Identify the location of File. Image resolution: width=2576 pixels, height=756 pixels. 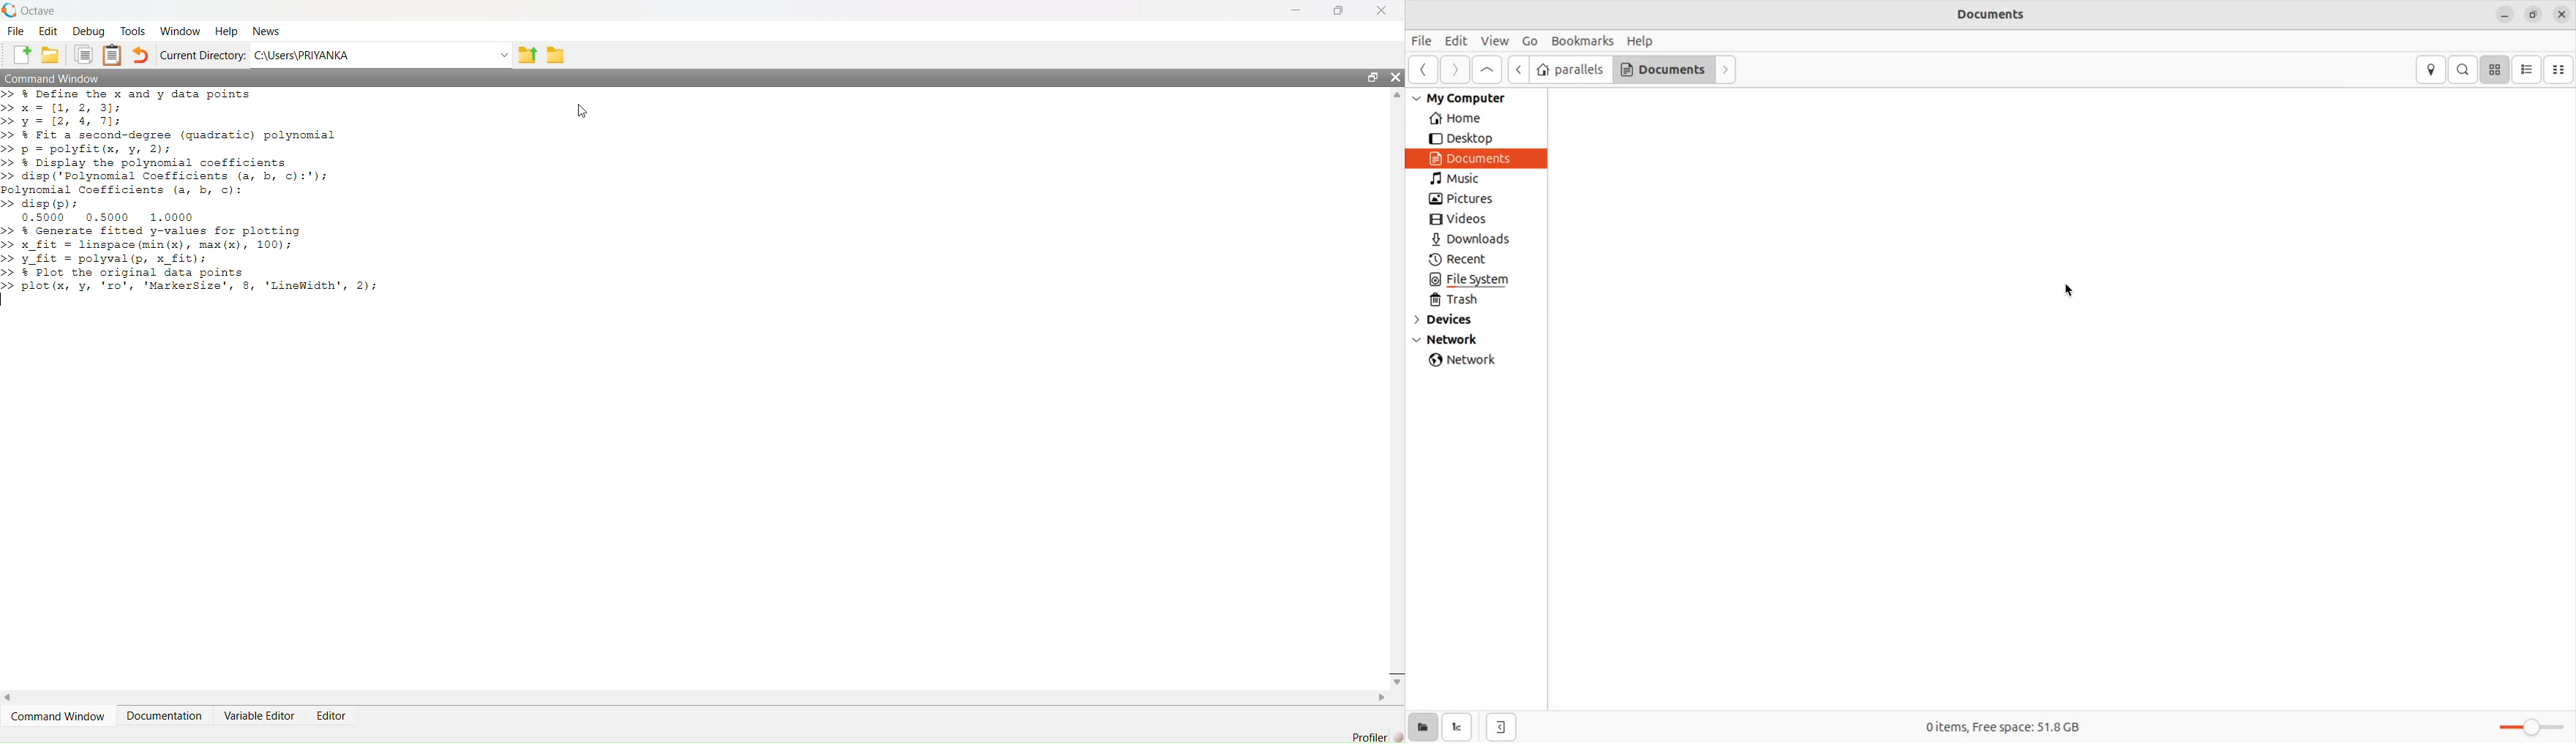
(1421, 42).